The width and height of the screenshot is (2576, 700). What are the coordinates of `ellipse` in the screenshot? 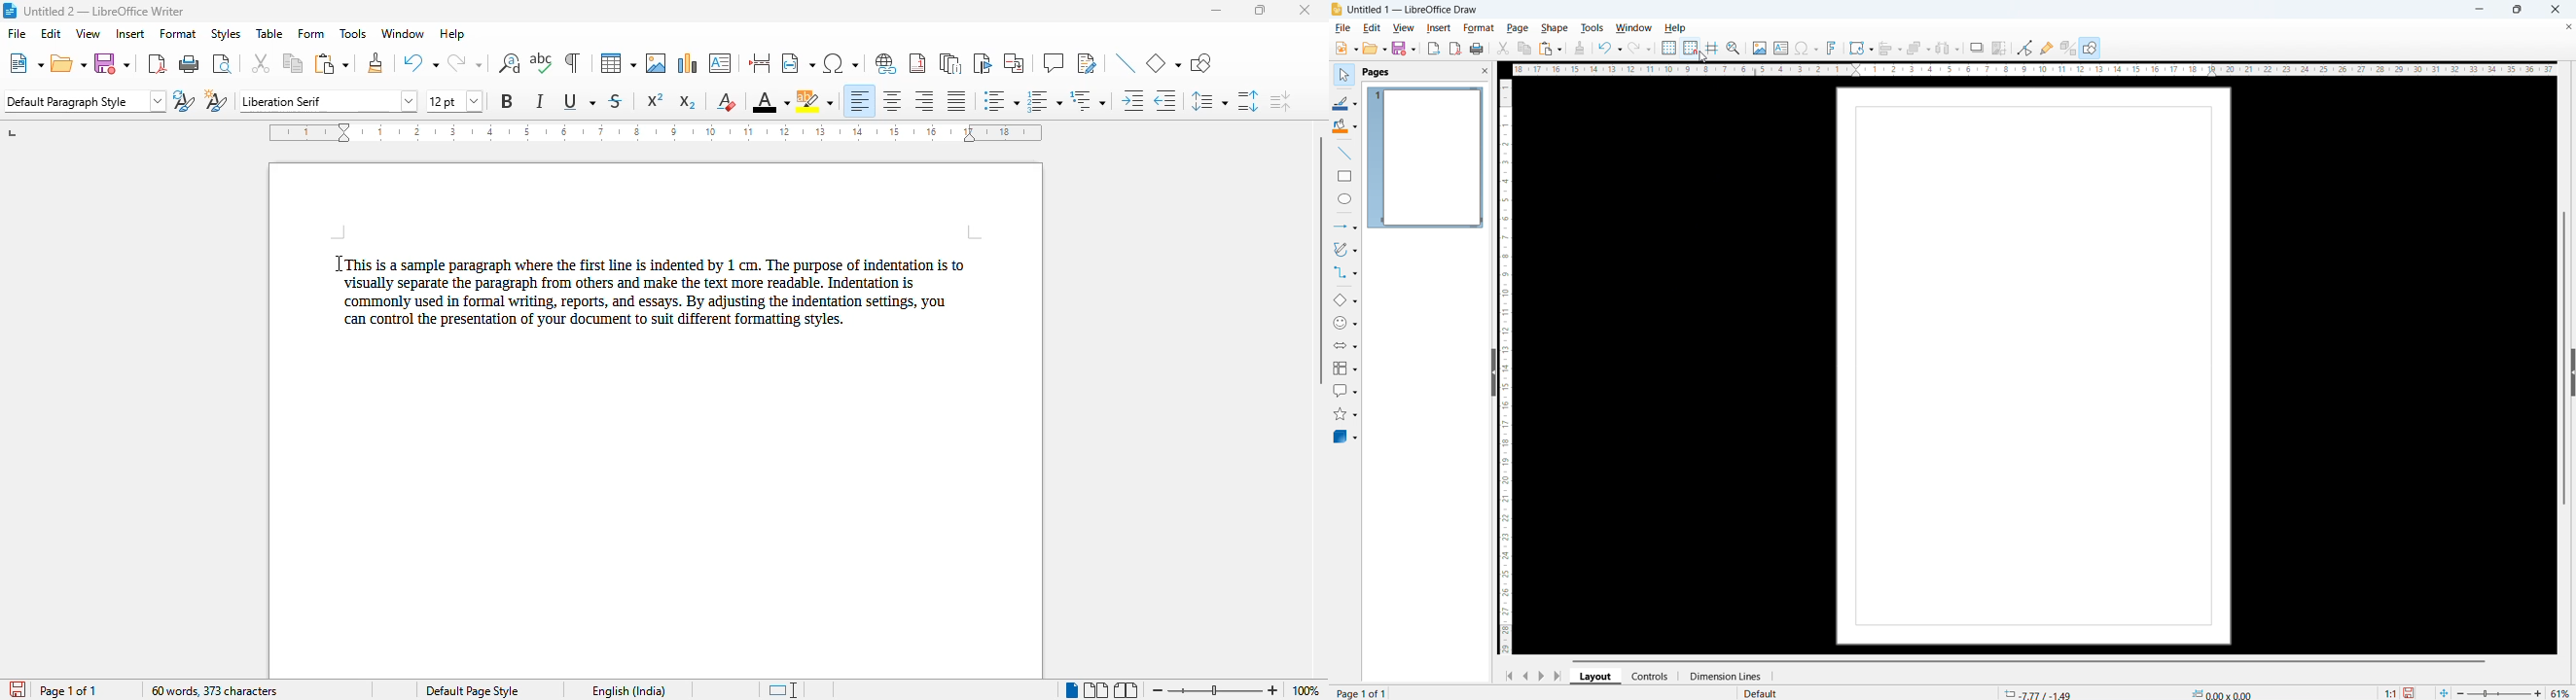 It's located at (1345, 198).